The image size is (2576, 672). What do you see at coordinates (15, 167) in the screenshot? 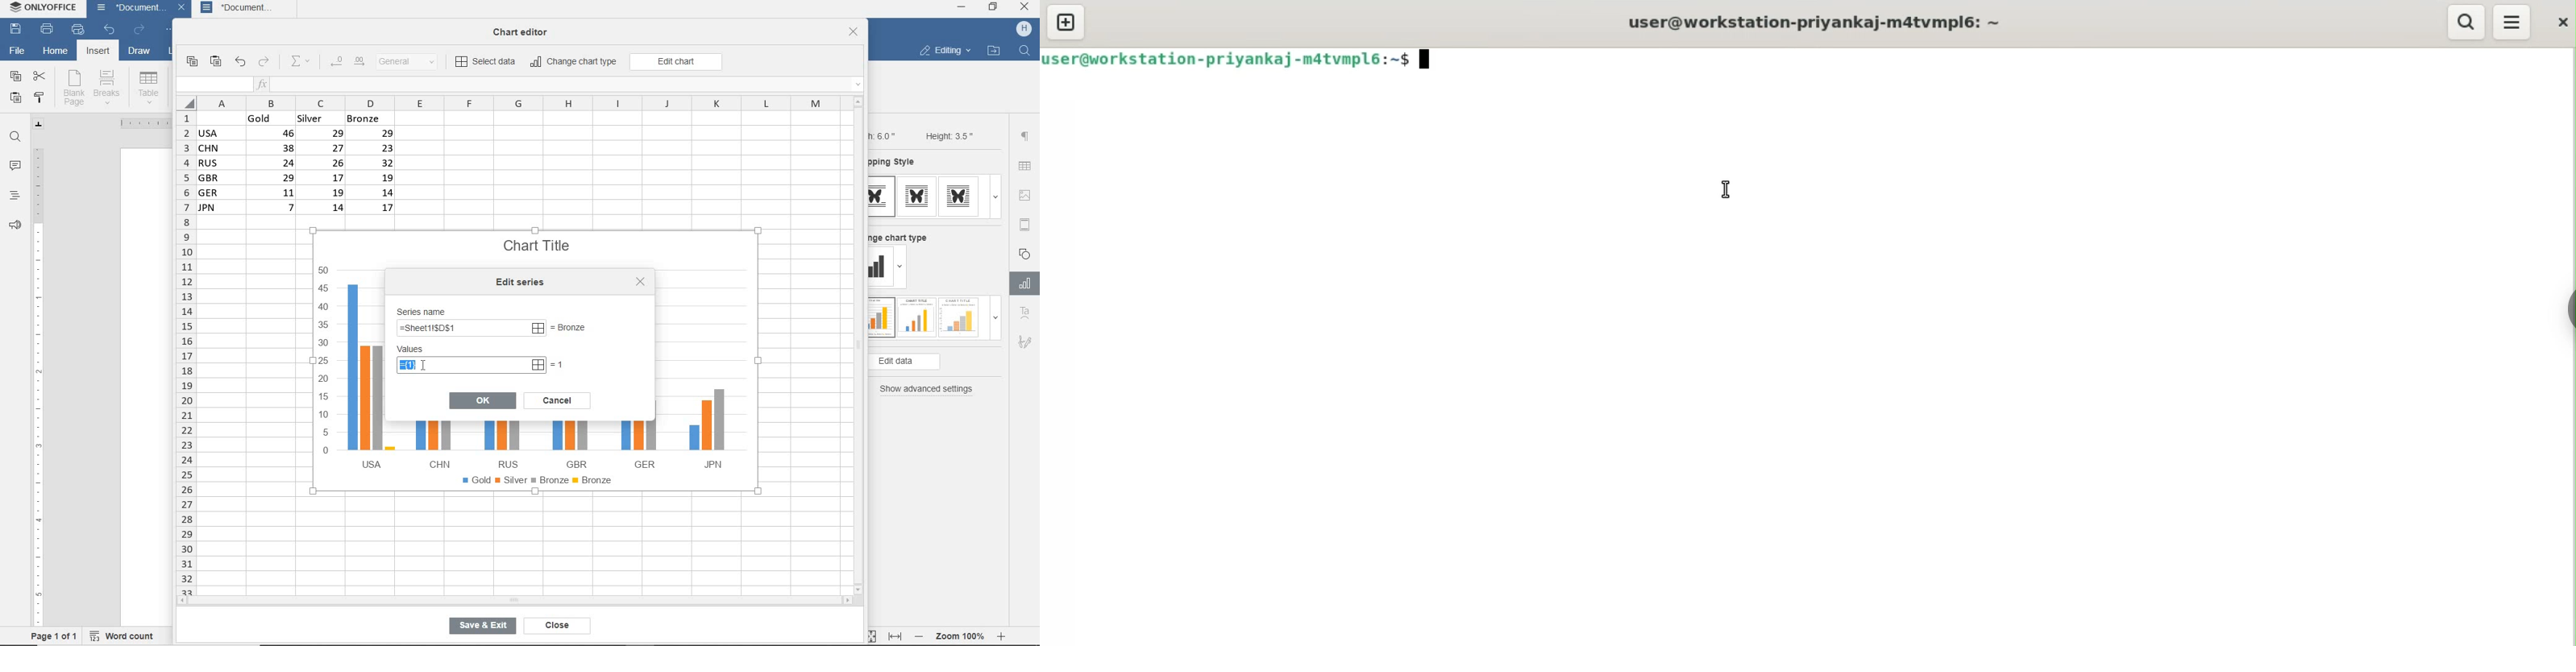
I see `comments` at bounding box center [15, 167].